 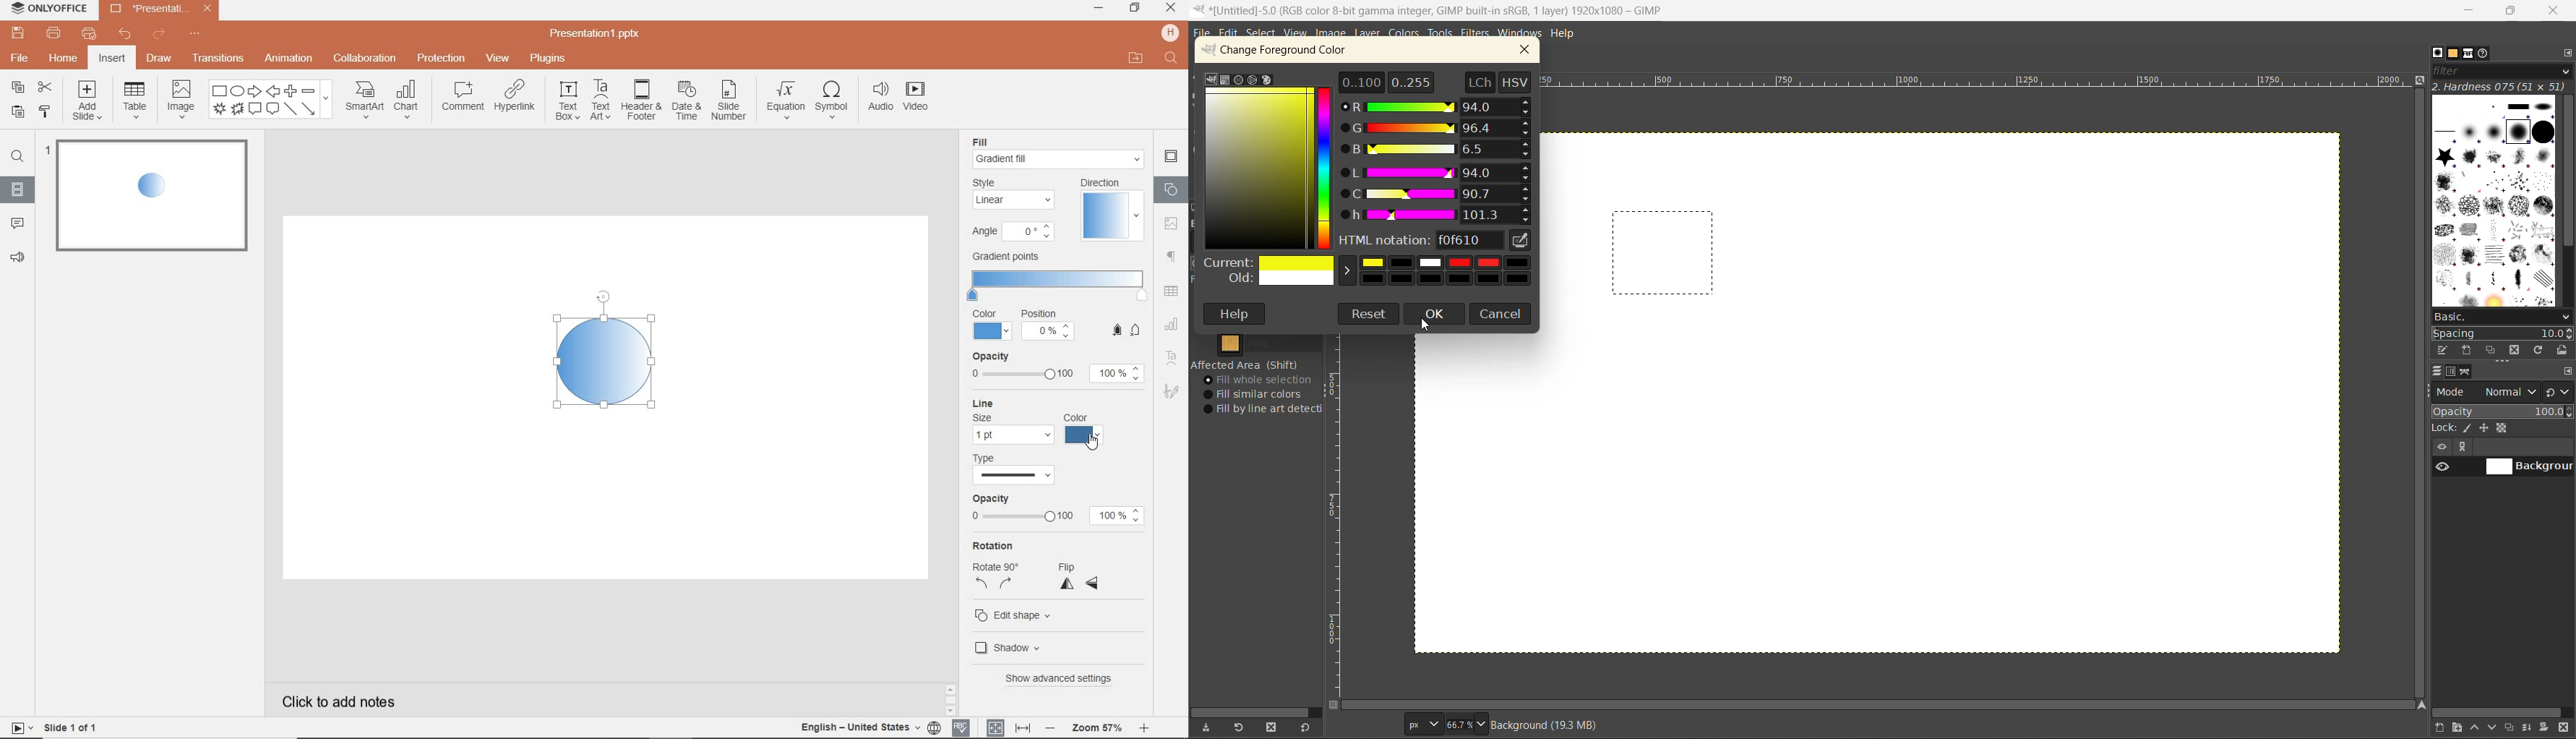 I want to click on reset, so click(x=1369, y=314).